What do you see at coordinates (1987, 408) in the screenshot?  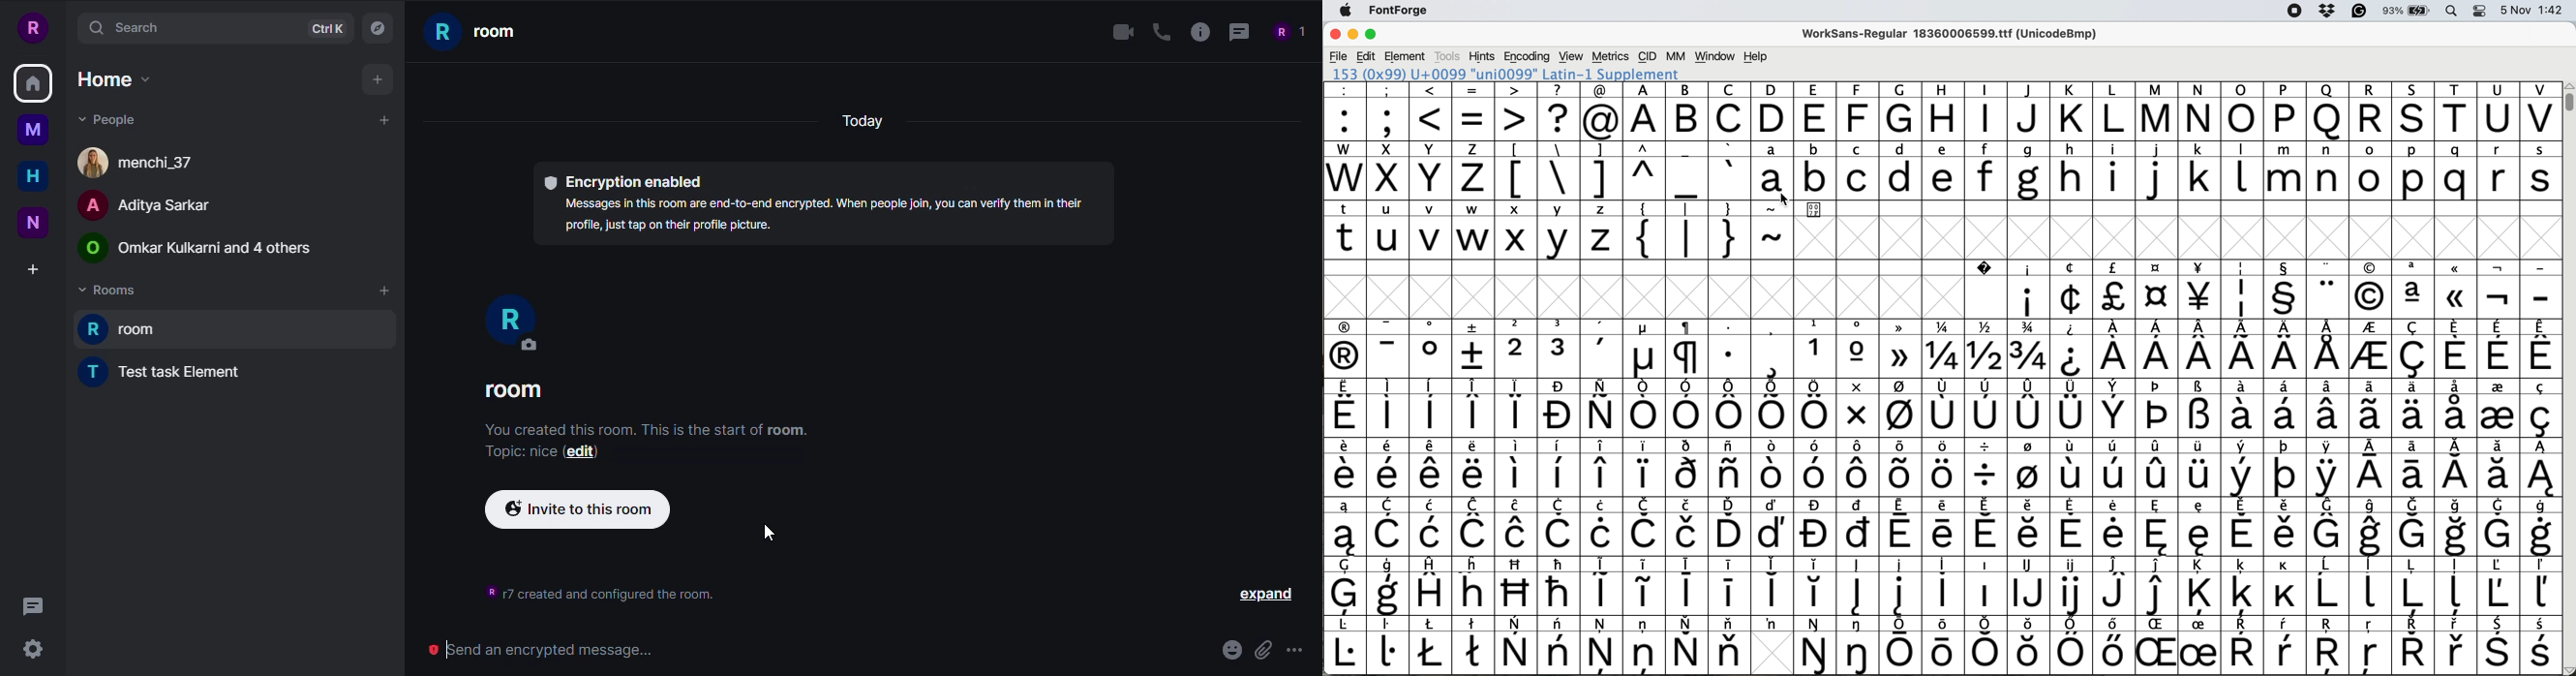 I see `symbol` at bounding box center [1987, 408].